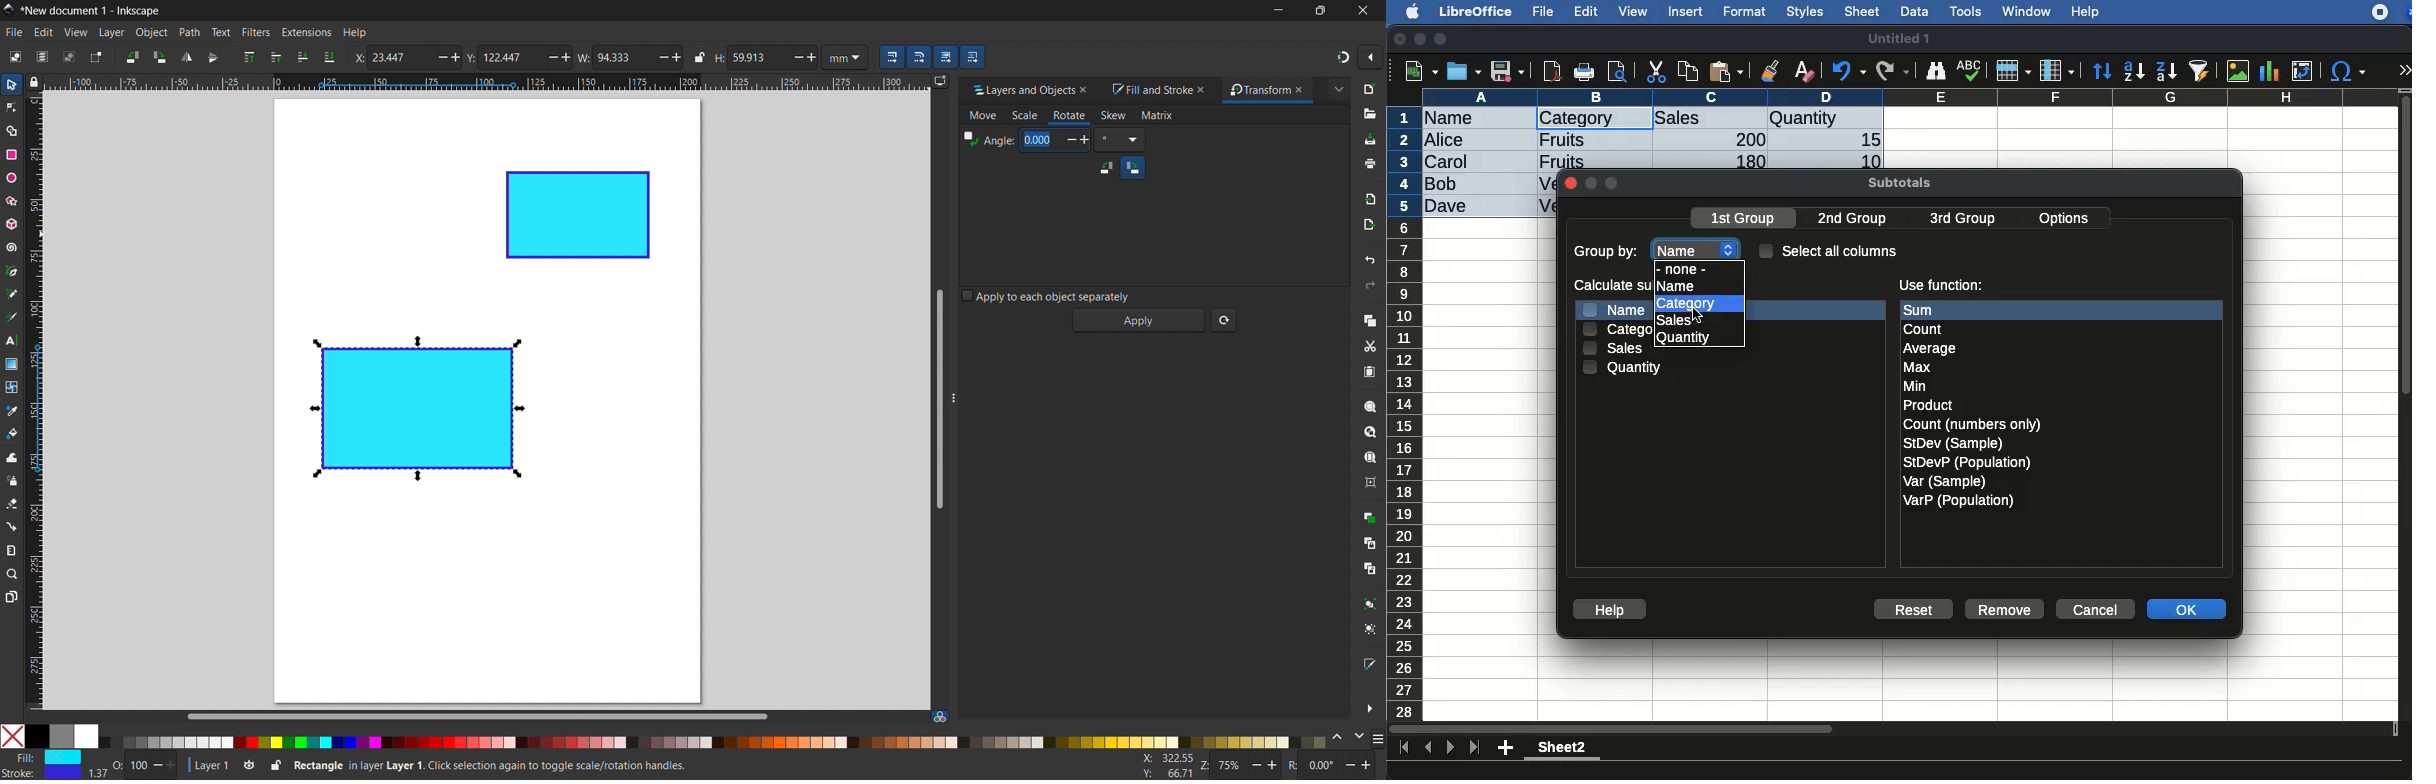  I want to click on snapping options, so click(1371, 57).